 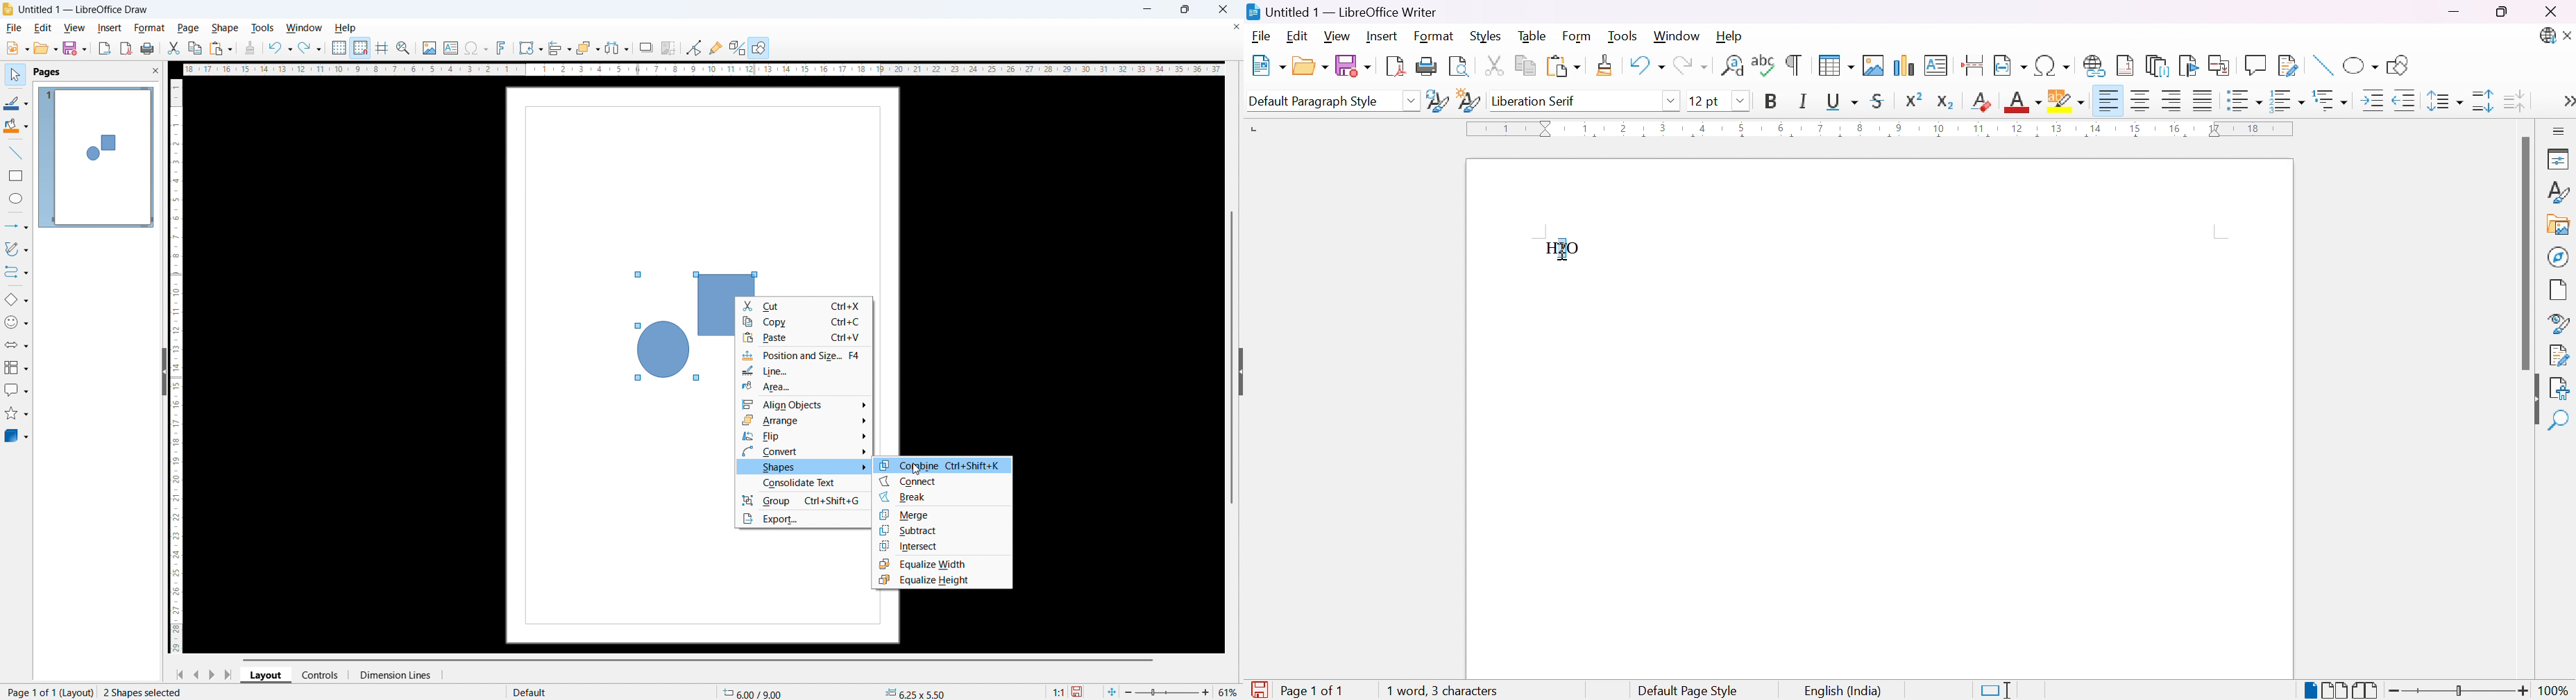 What do you see at coordinates (1111, 692) in the screenshot?
I see `fit to page` at bounding box center [1111, 692].